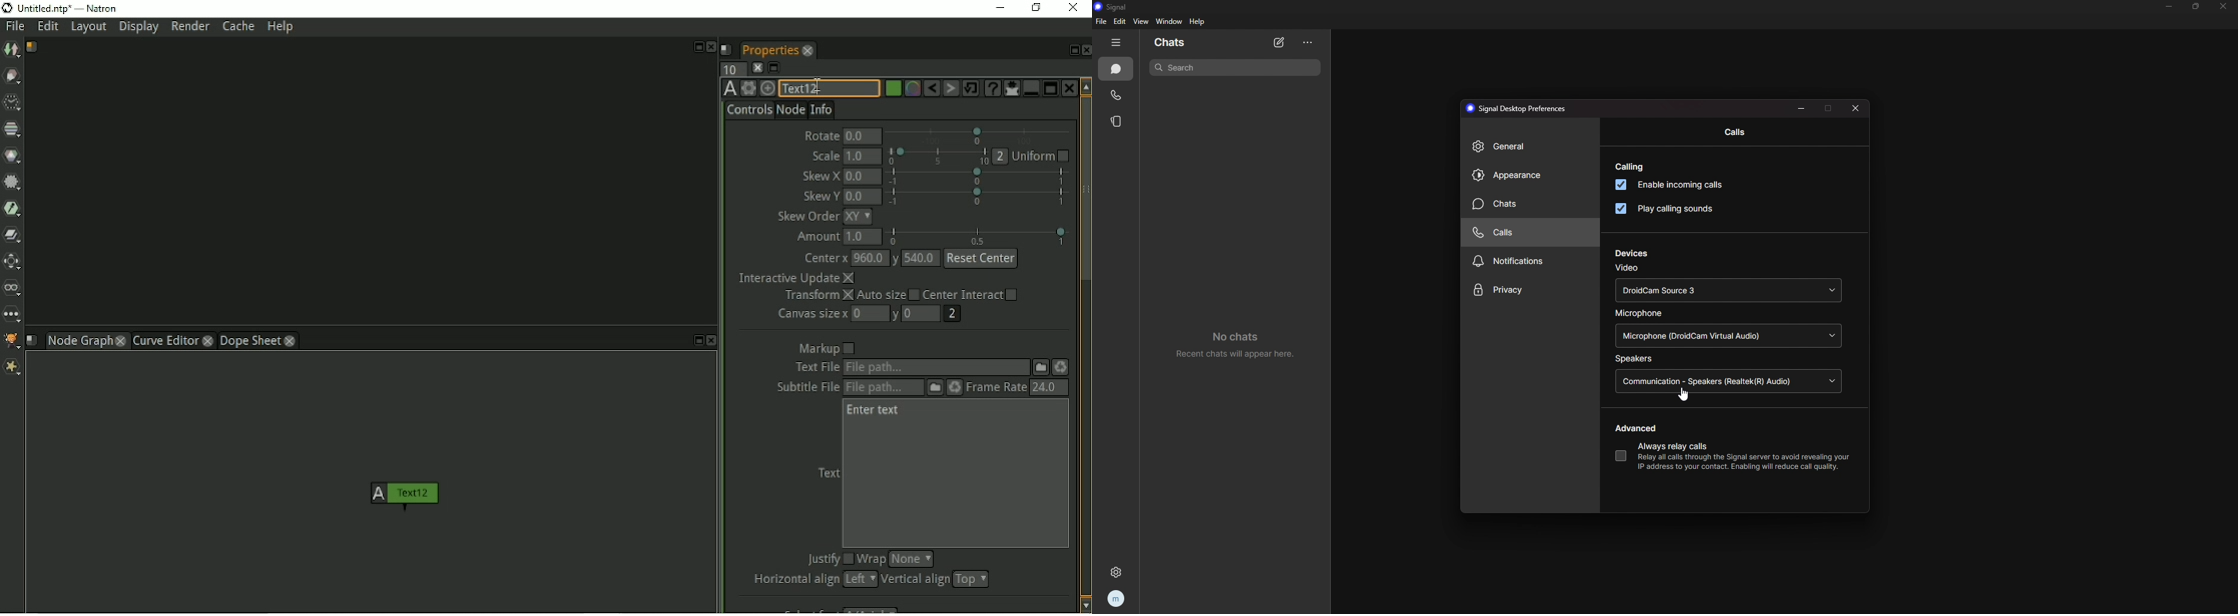  What do you see at coordinates (1116, 69) in the screenshot?
I see `chats` at bounding box center [1116, 69].